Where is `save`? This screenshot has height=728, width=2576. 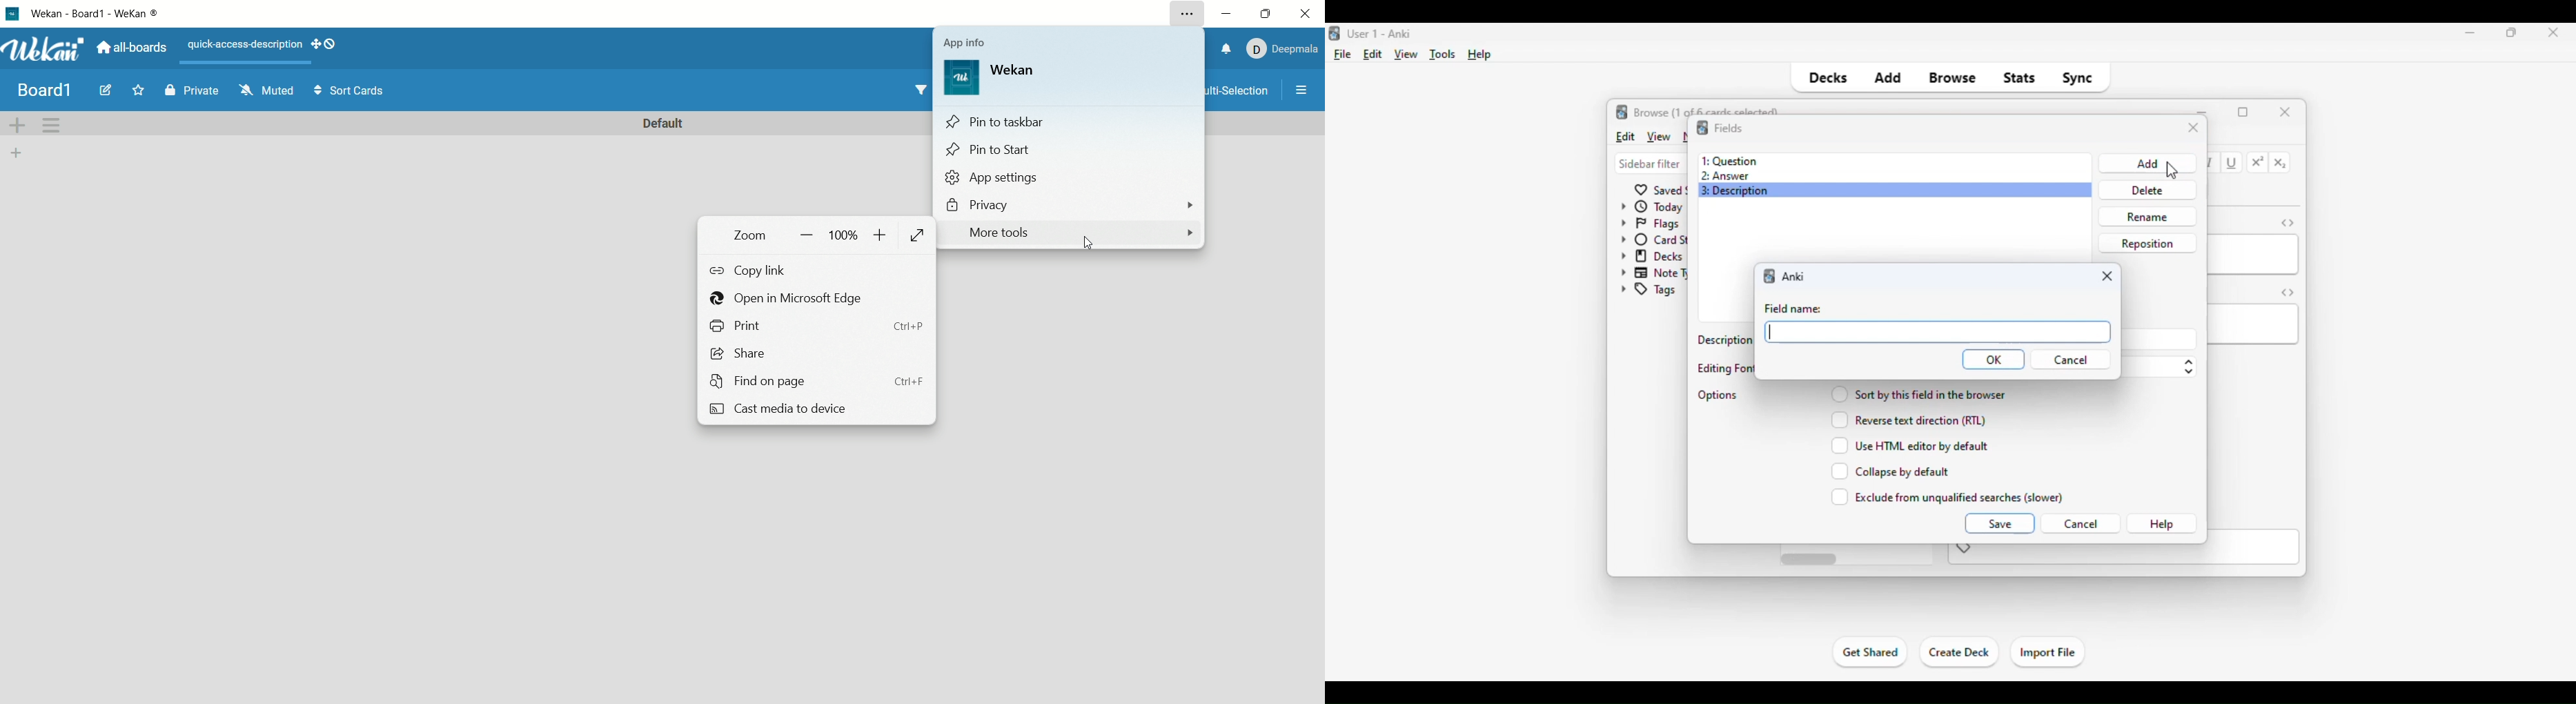 save is located at coordinates (1999, 523).